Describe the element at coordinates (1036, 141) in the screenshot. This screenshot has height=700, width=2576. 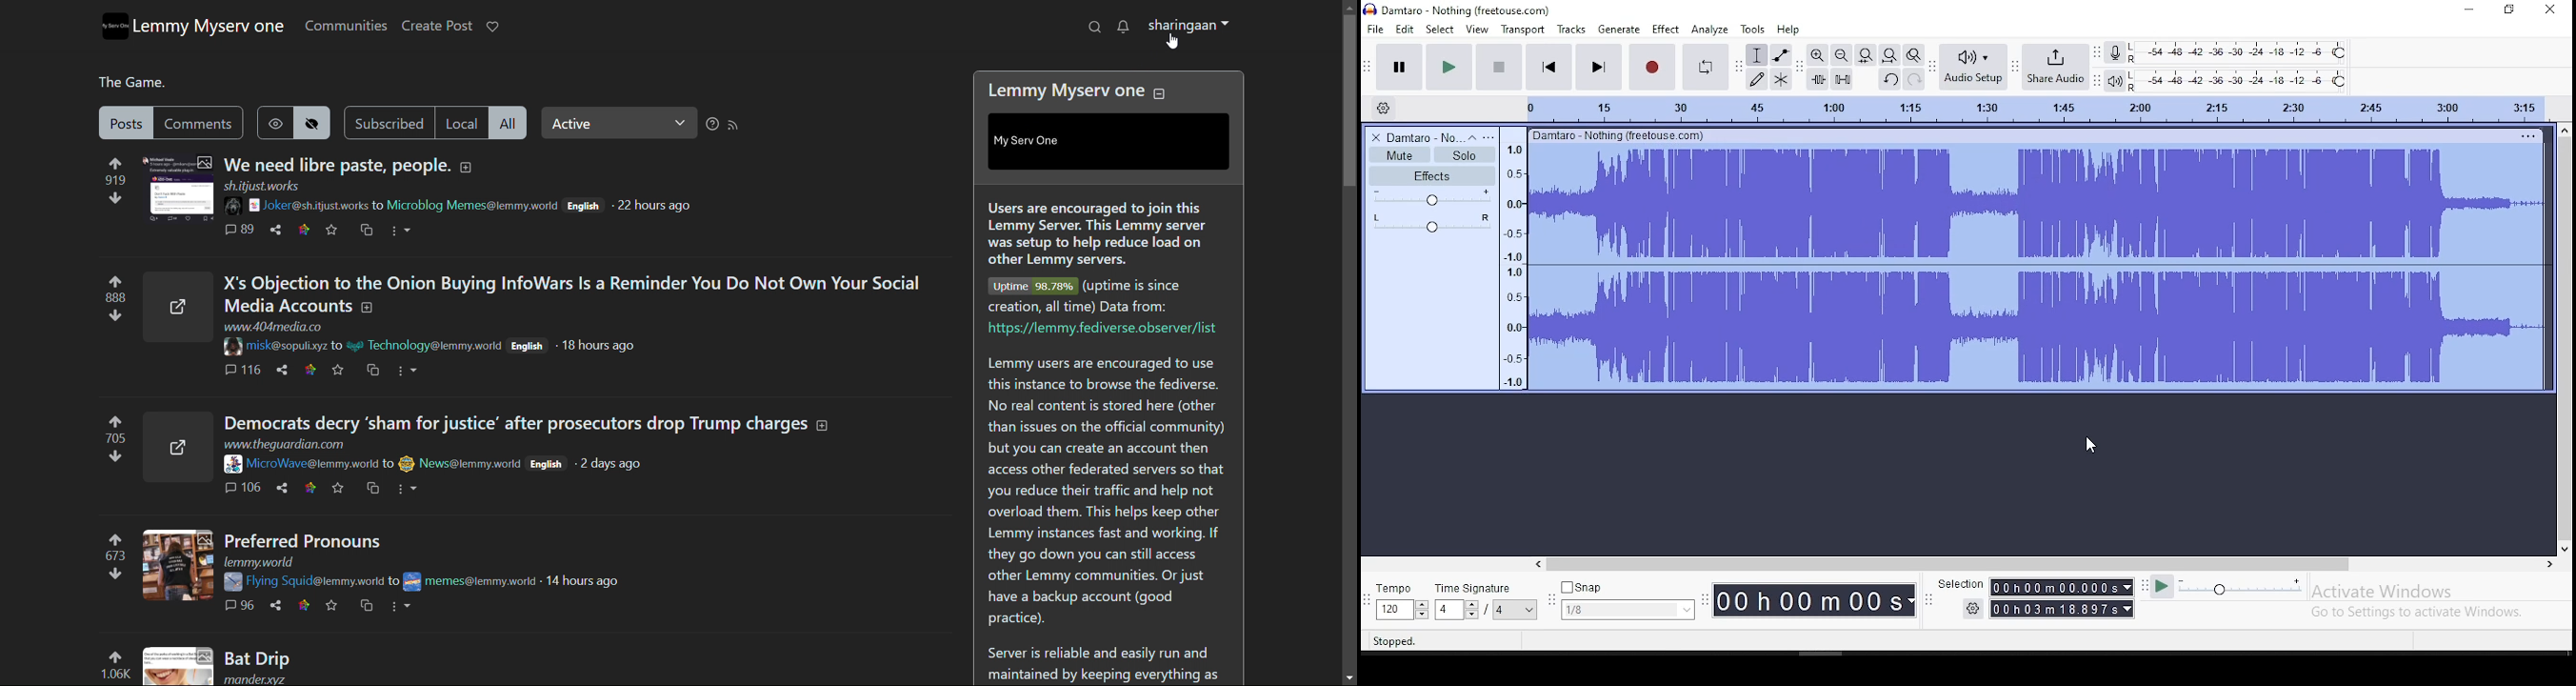
I see `| My Serv One` at that location.